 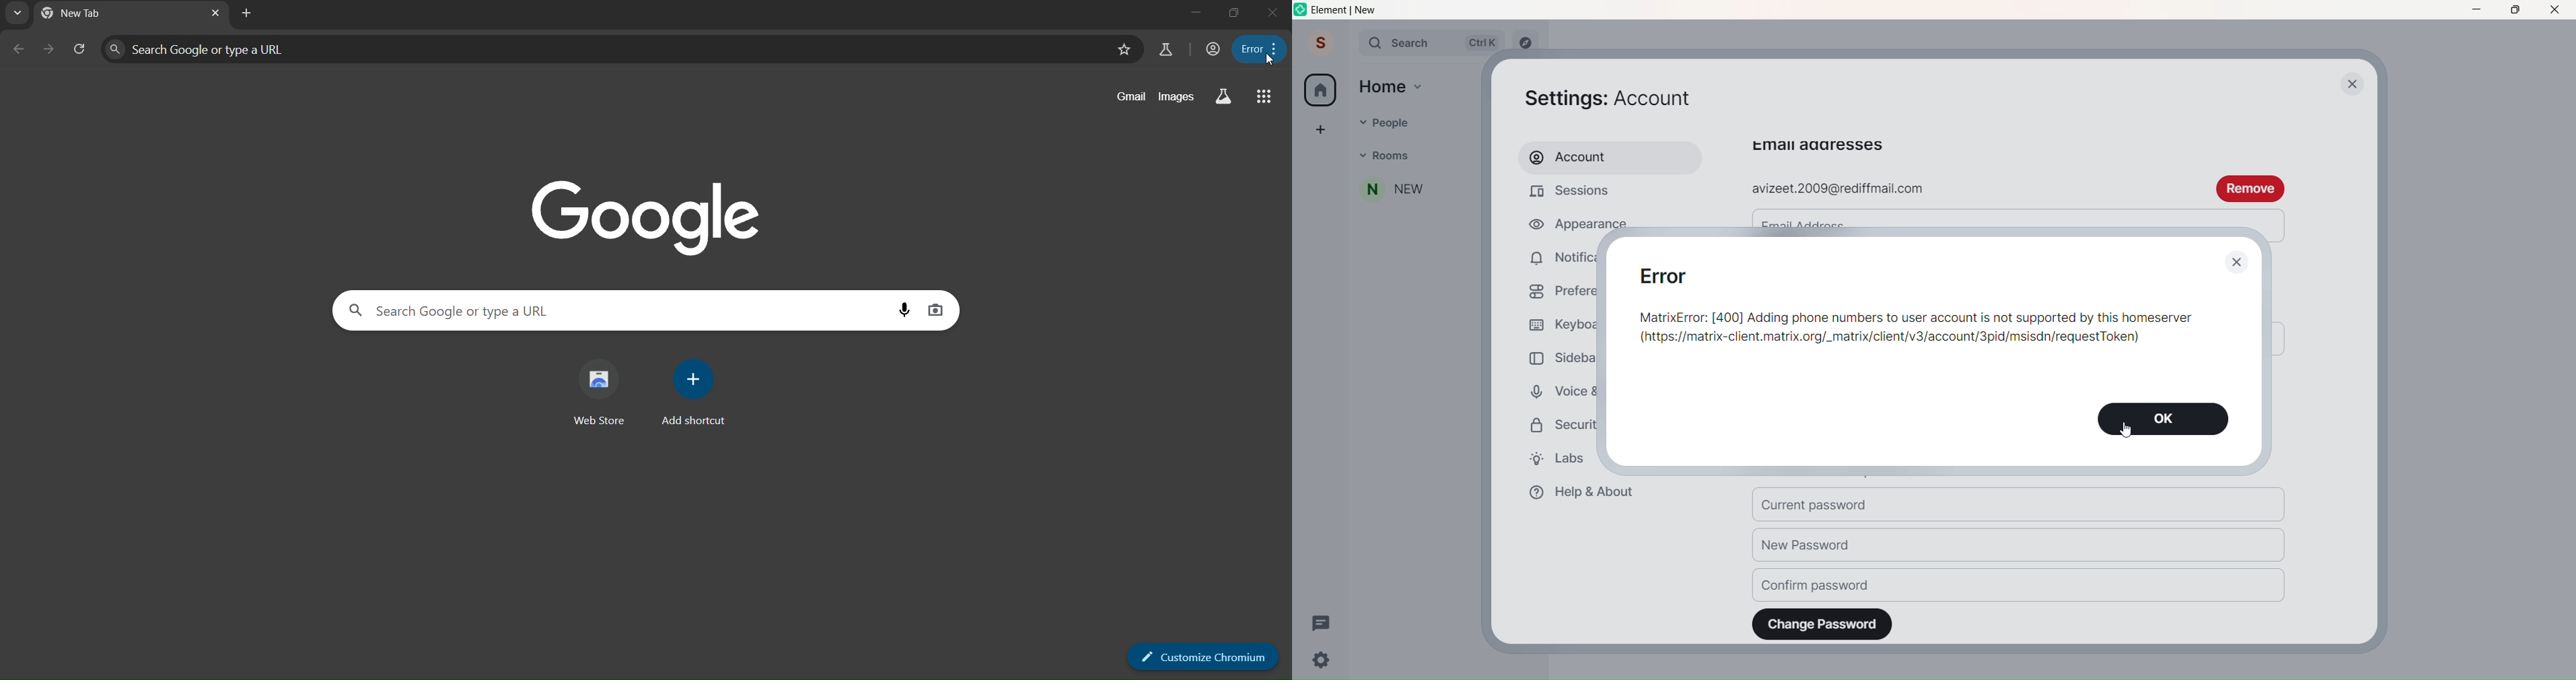 What do you see at coordinates (1431, 43) in the screenshot?
I see `Search Bar` at bounding box center [1431, 43].